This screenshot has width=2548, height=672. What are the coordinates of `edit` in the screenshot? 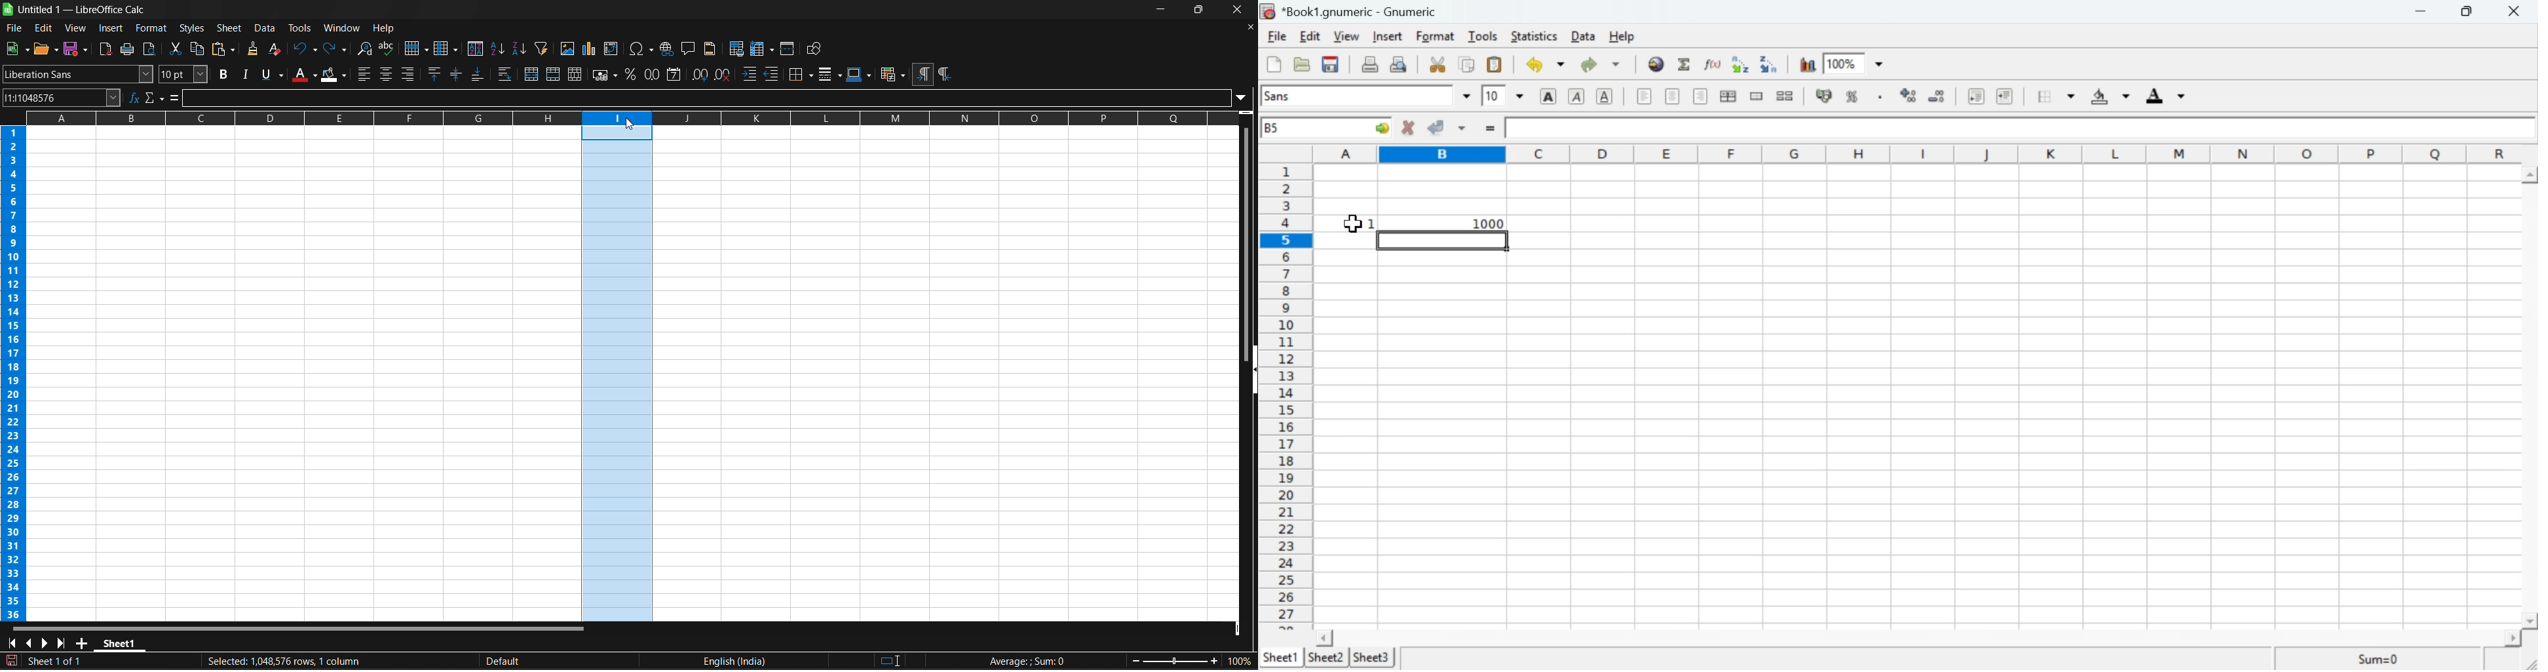 It's located at (43, 27).